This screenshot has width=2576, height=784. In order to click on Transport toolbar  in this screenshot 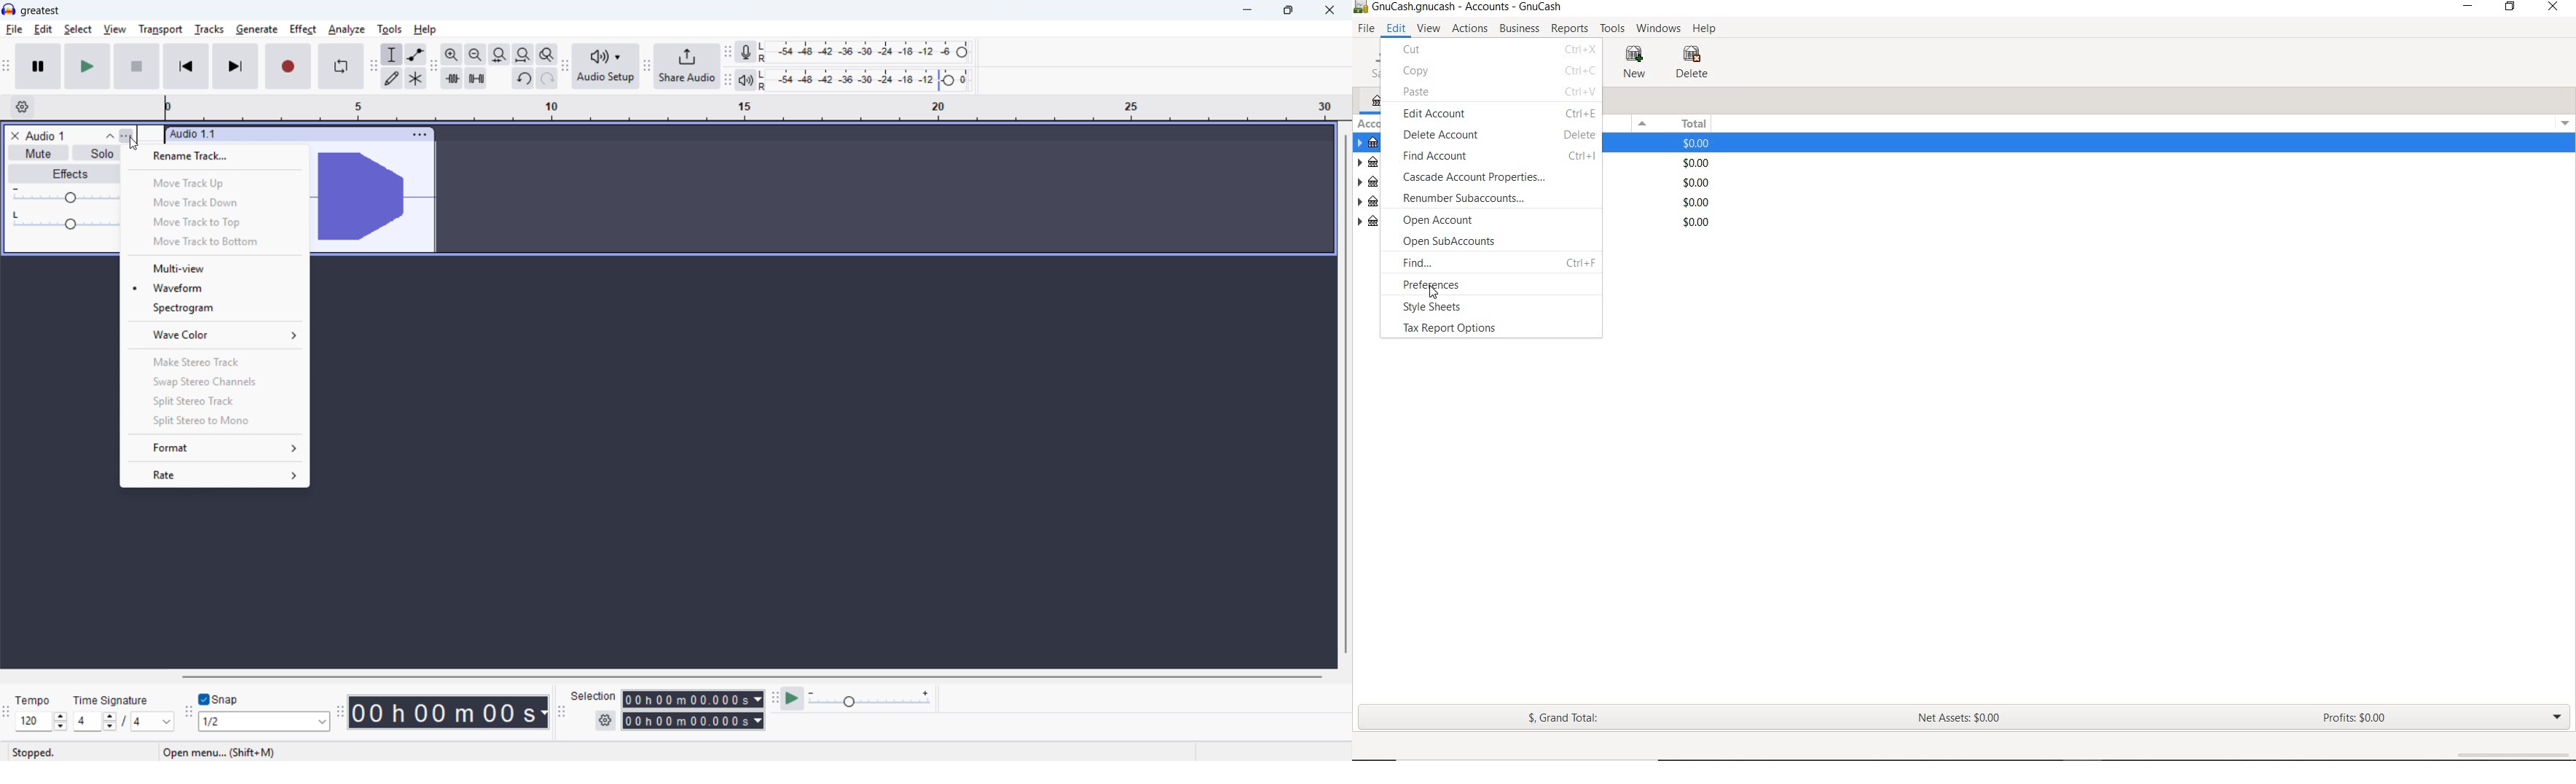, I will do `click(6, 68)`.